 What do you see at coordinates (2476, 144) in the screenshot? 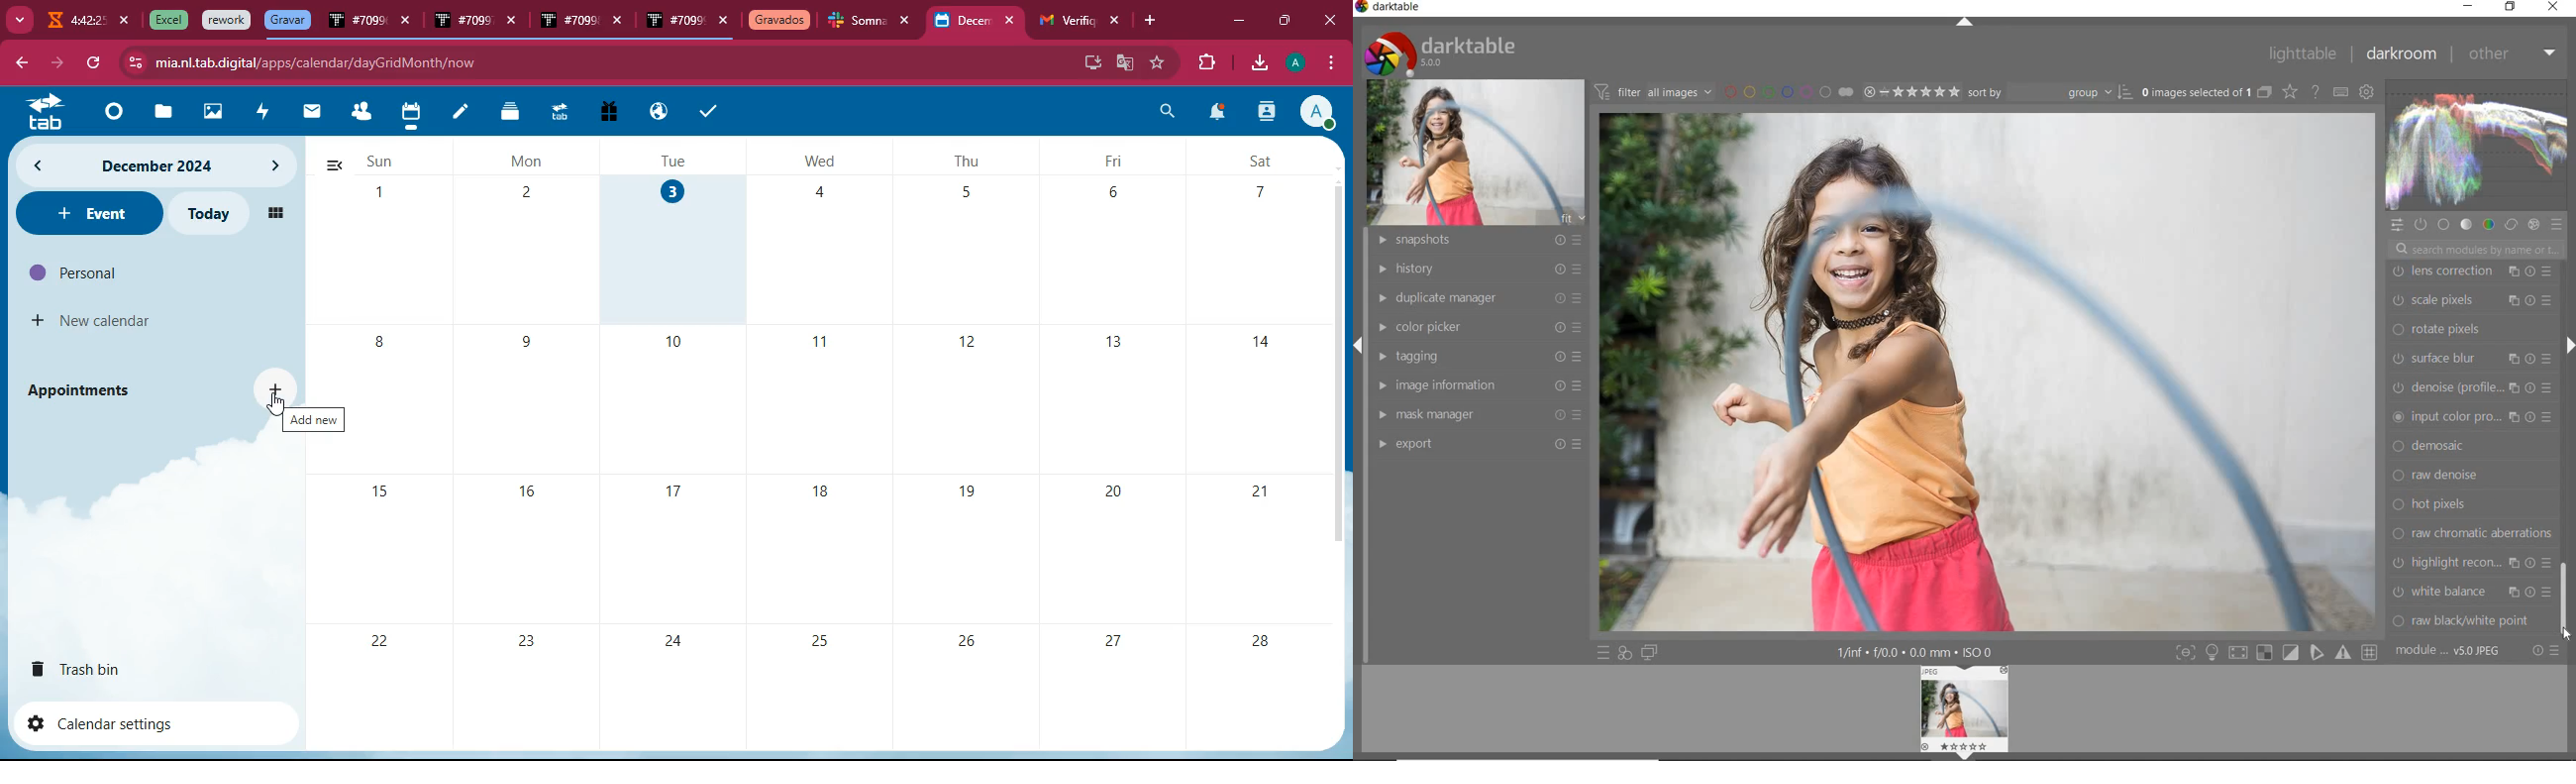
I see `waveform` at bounding box center [2476, 144].